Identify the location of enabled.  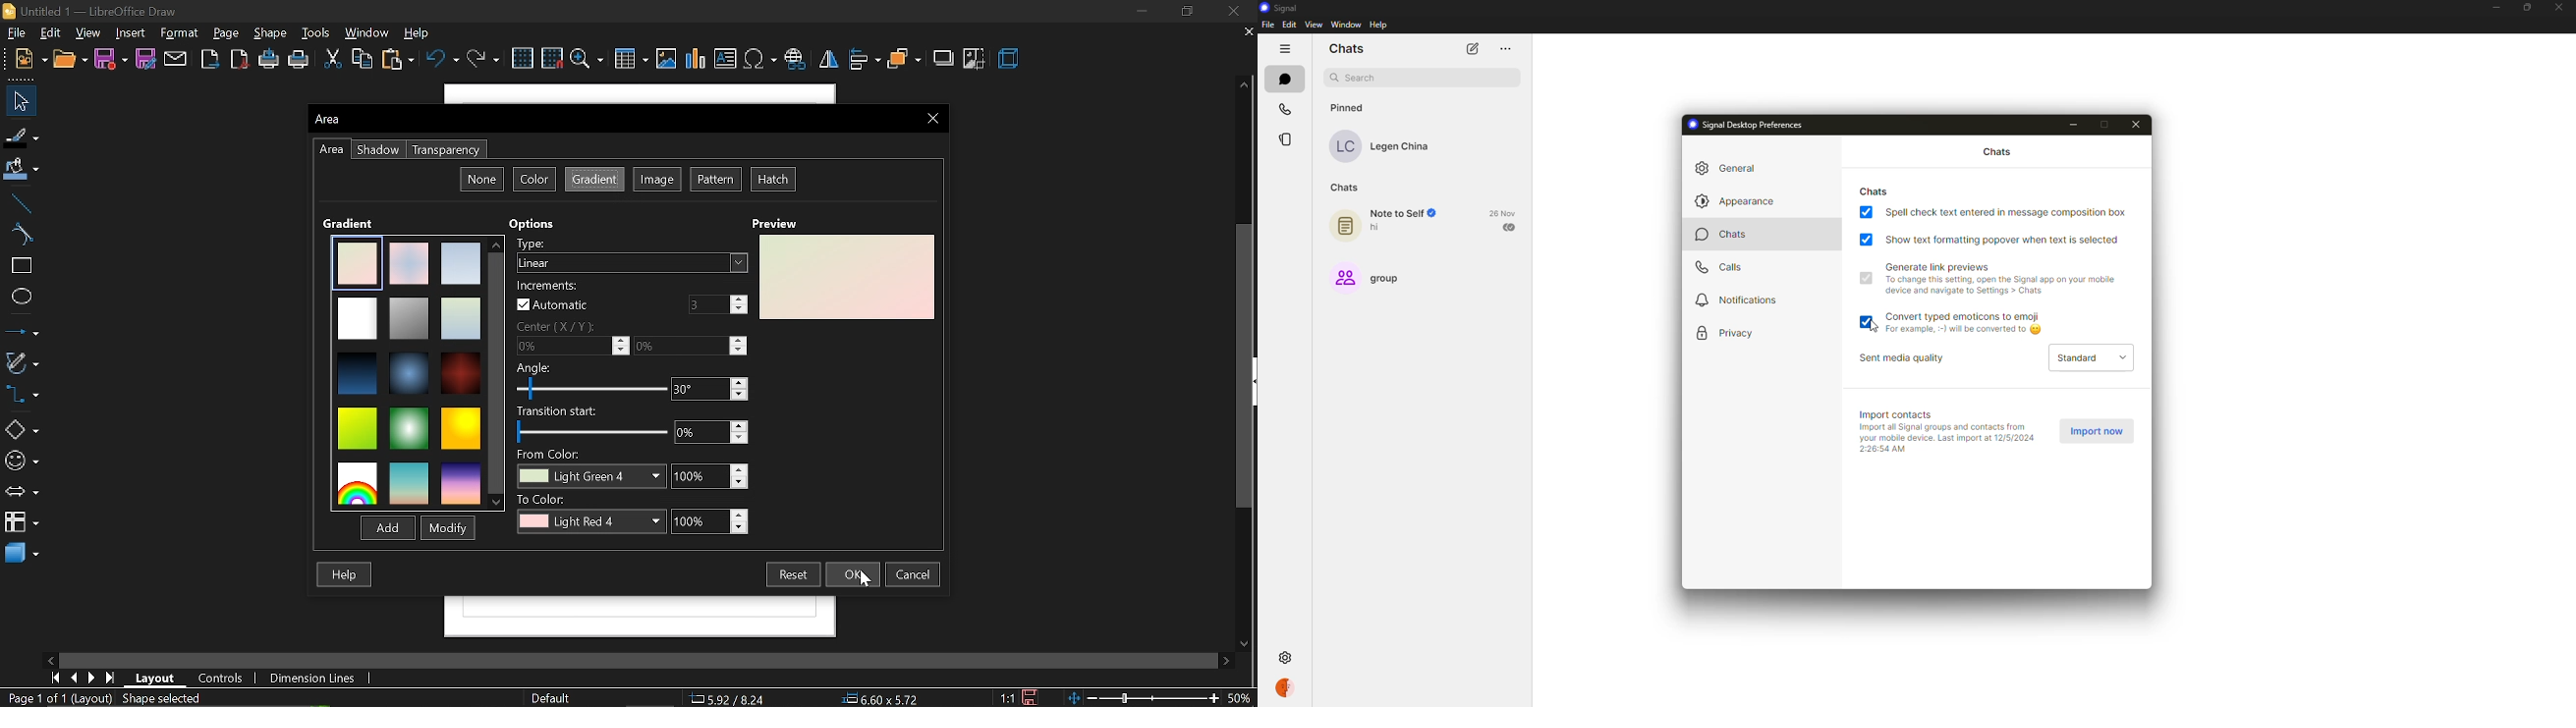
(1865, 277).